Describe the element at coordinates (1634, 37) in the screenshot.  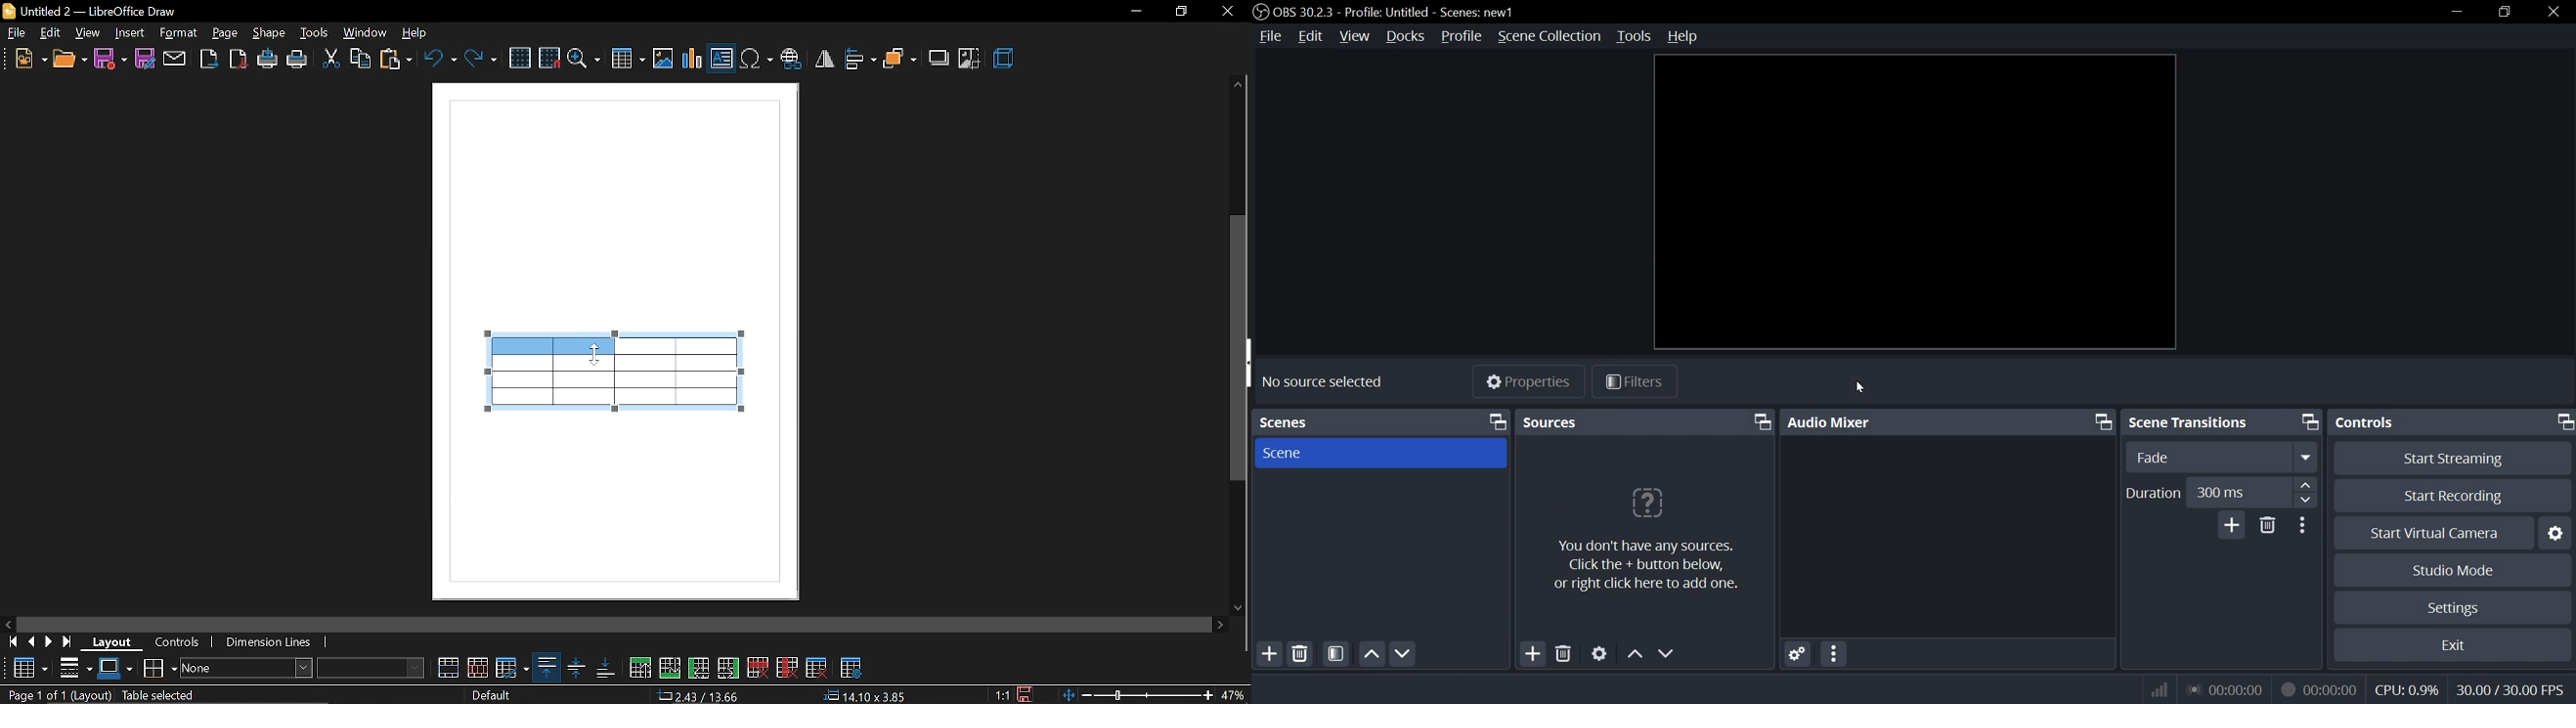
I see `tools` at that location.